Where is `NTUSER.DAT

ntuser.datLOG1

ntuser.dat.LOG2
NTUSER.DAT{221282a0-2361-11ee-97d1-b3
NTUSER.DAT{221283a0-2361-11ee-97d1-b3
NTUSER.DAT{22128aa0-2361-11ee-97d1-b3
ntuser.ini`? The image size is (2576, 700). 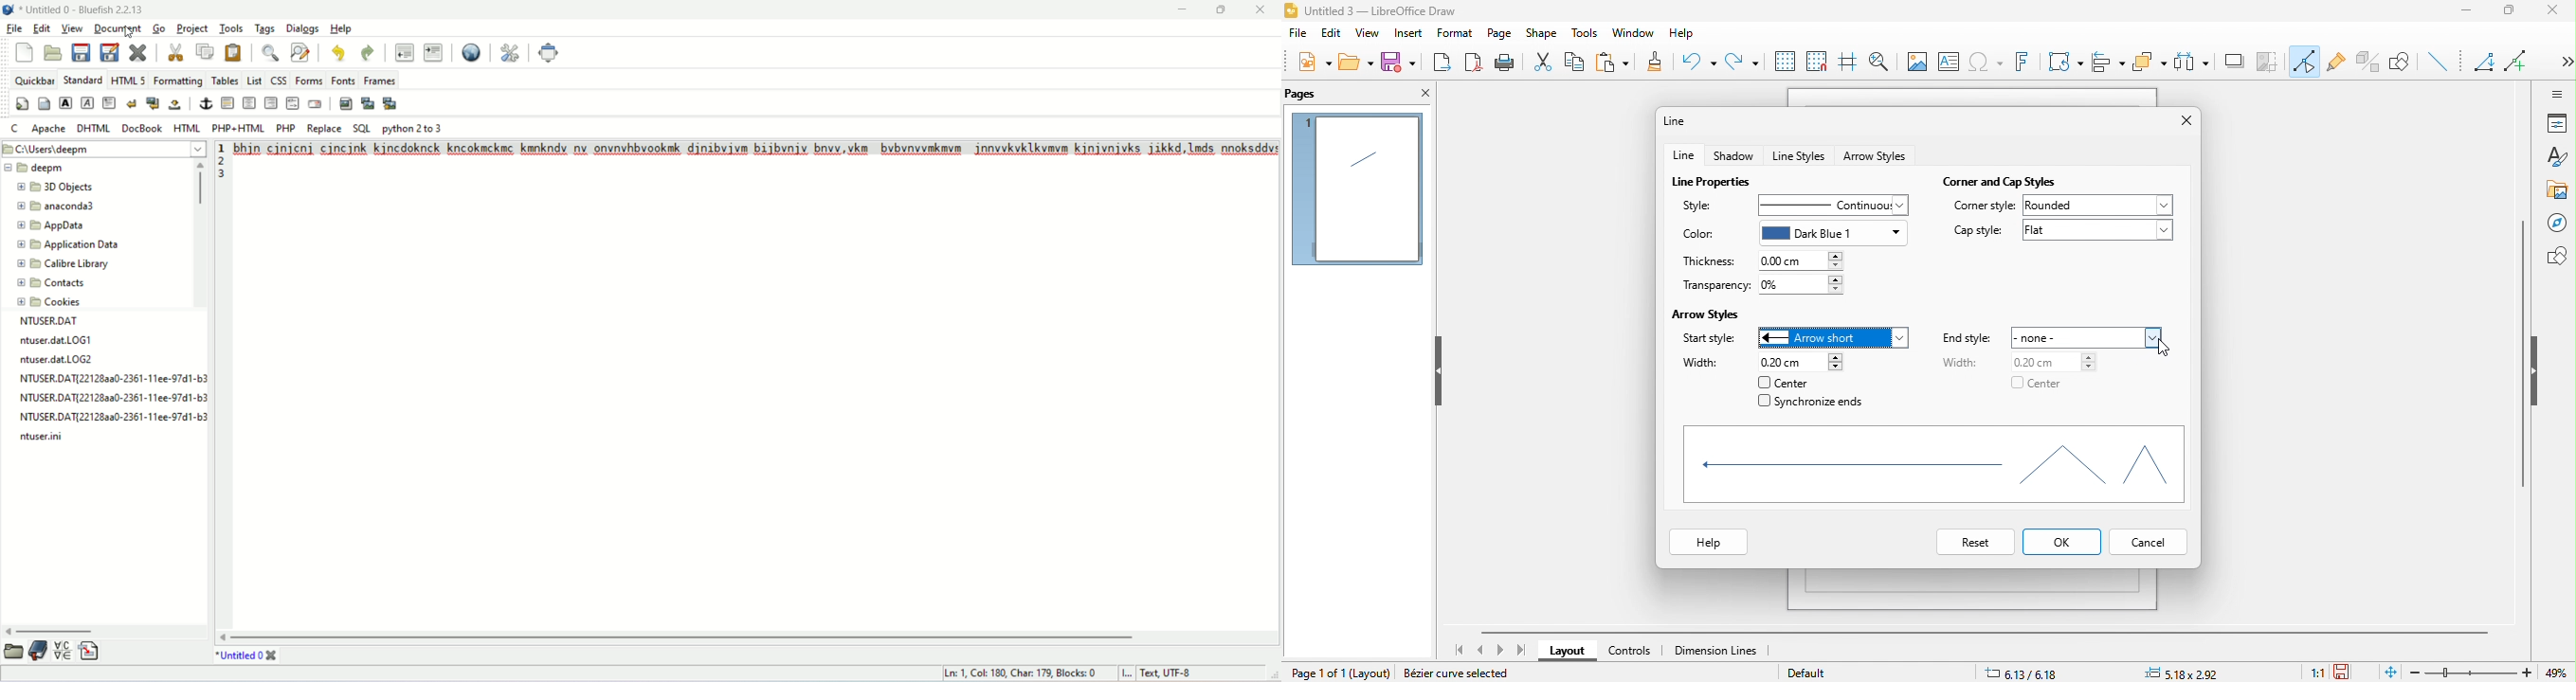 NTUSER.DAT

ntuser.datLOG1

ntuser.dat.LOG2
NTUSER.DAT{221282a0-2361-11ee-97d1-b3
NTUSER.DAT{221283a0-2361-11ee-97d1-b3
NTUSER.DAT{22128aa0-2361-11ee-97d1-b3
ntuser.ini is located at coordinates (119, 391).